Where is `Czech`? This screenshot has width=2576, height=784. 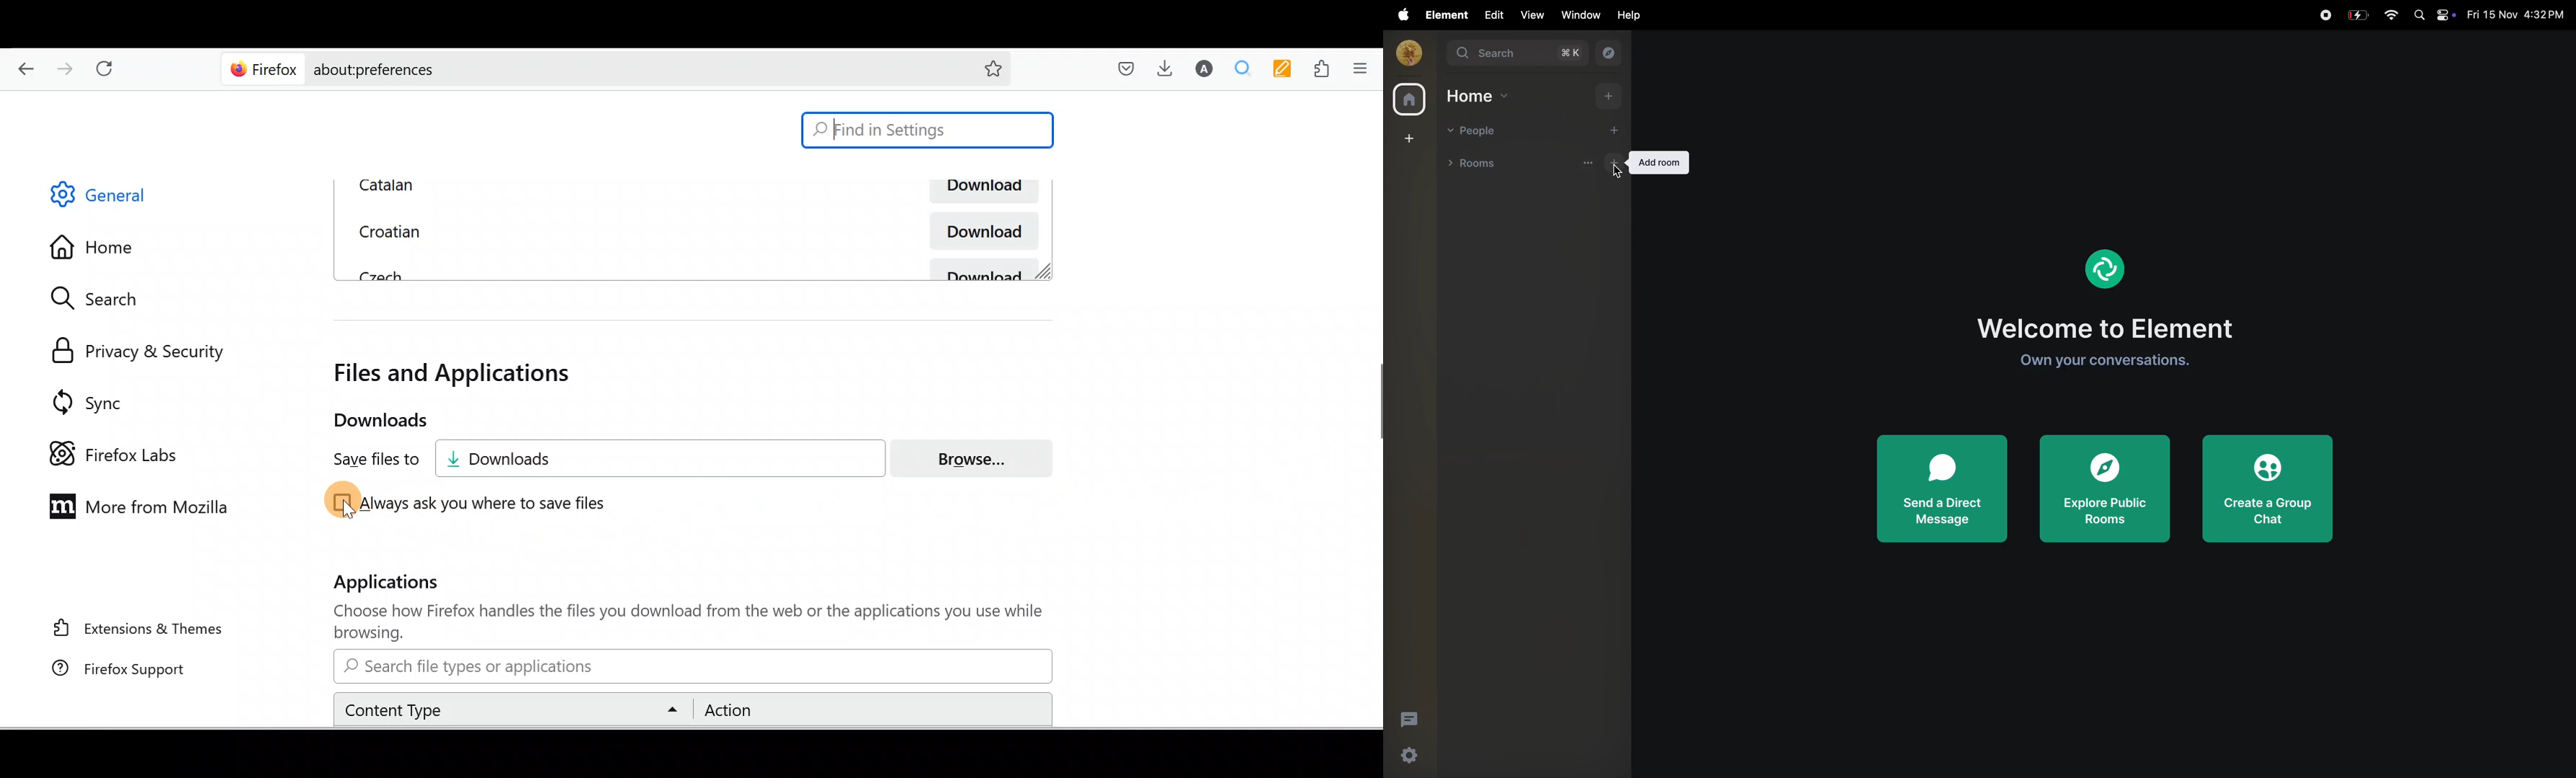 Czech is located at coordinates (377, 274).